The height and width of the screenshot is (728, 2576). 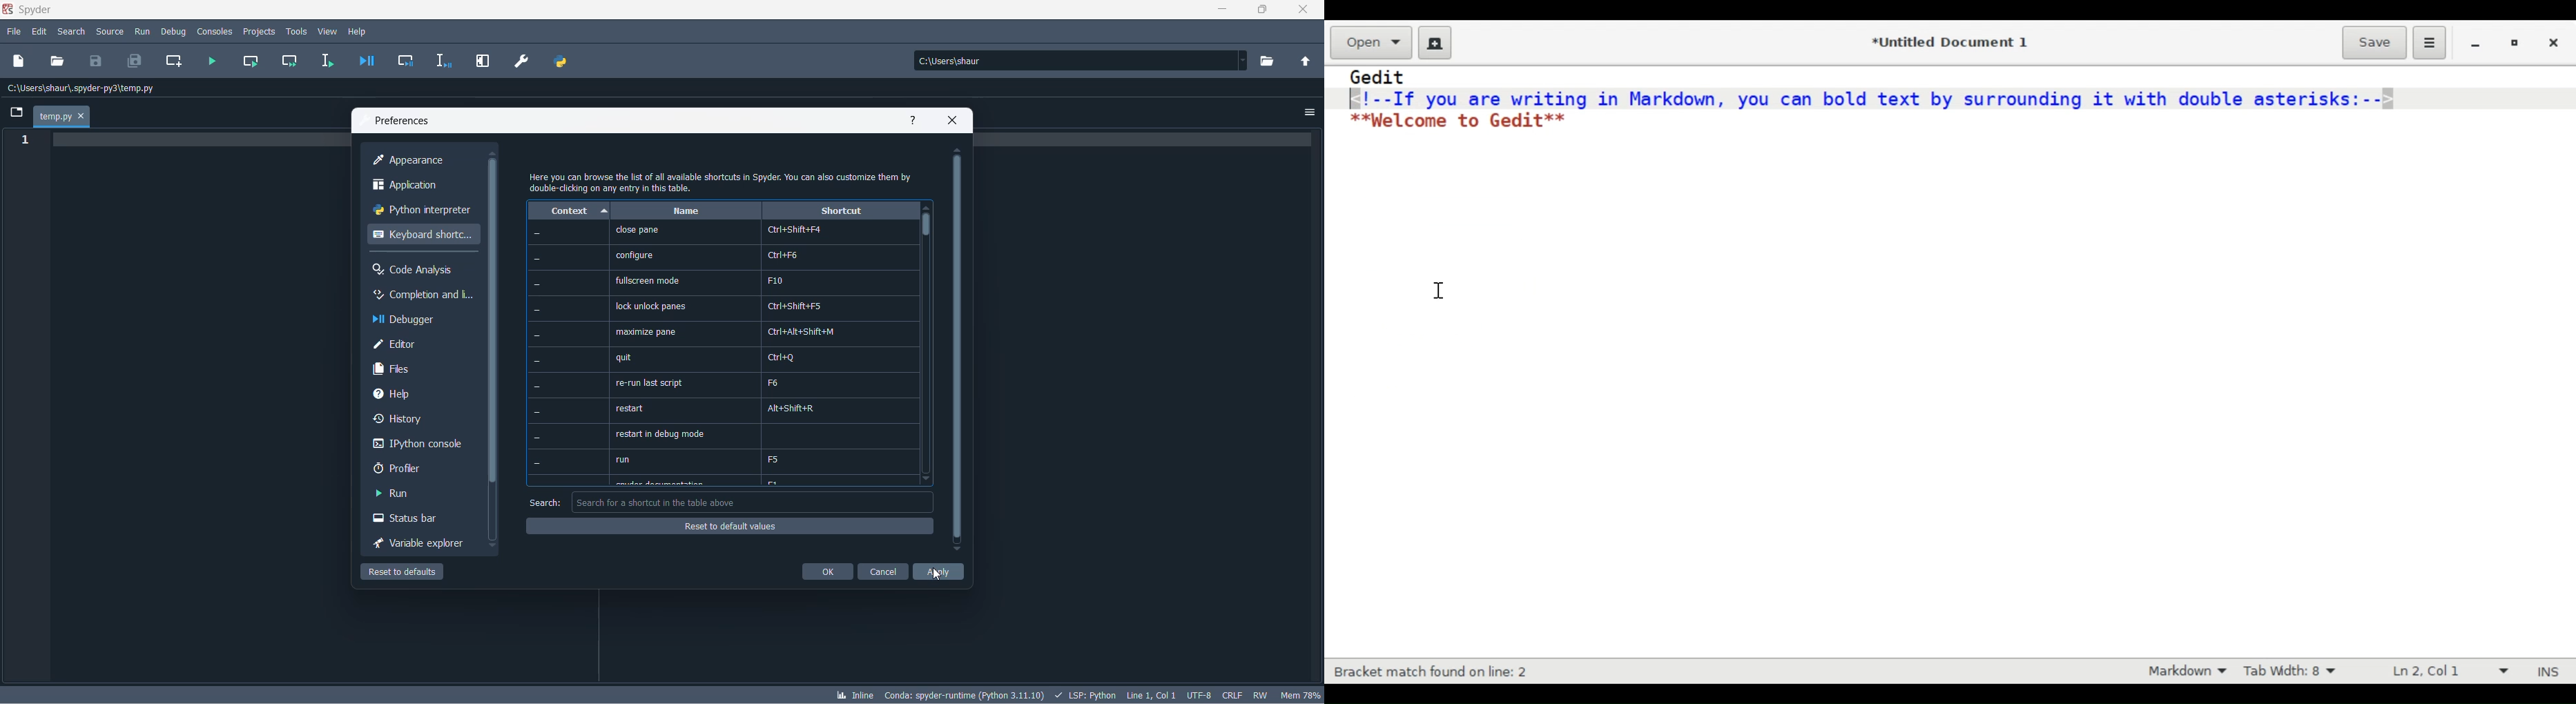 What do you see at coordinates (730, 528) in the screenshot?
I see `reset to default values` at bounding box center [730, 528].